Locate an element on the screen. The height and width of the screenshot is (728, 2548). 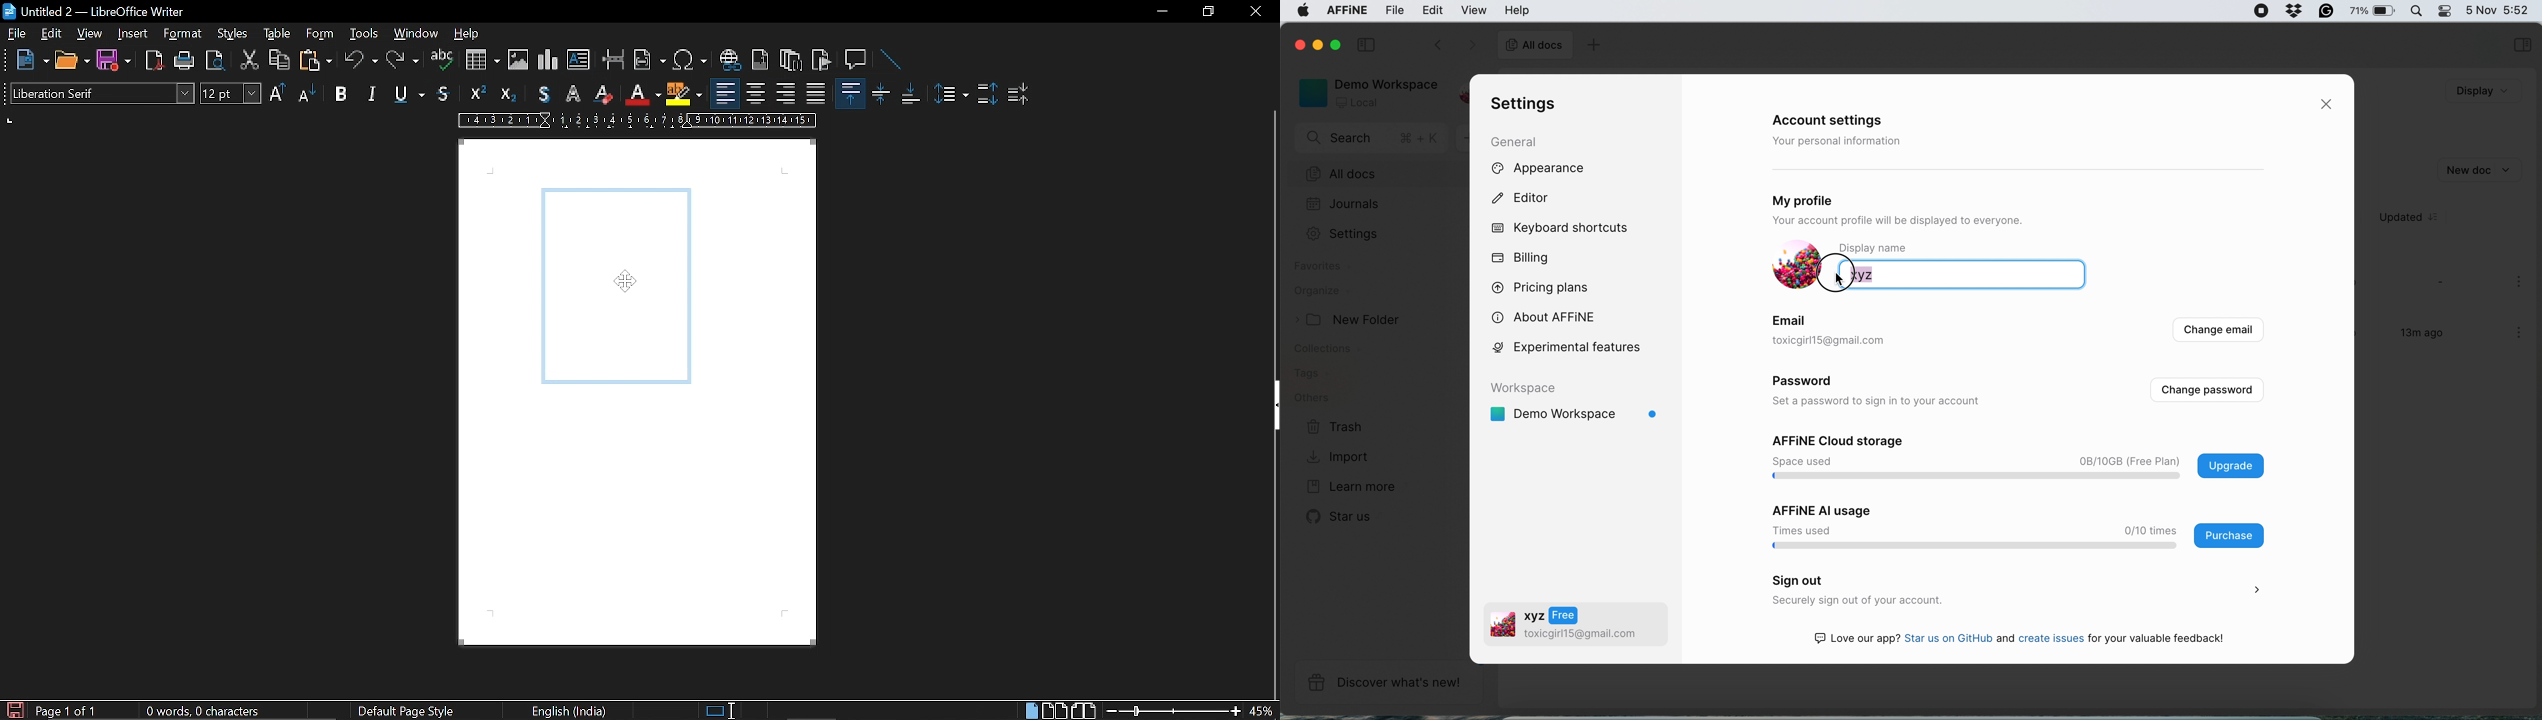
organize is located at coordinates (1321, 292).